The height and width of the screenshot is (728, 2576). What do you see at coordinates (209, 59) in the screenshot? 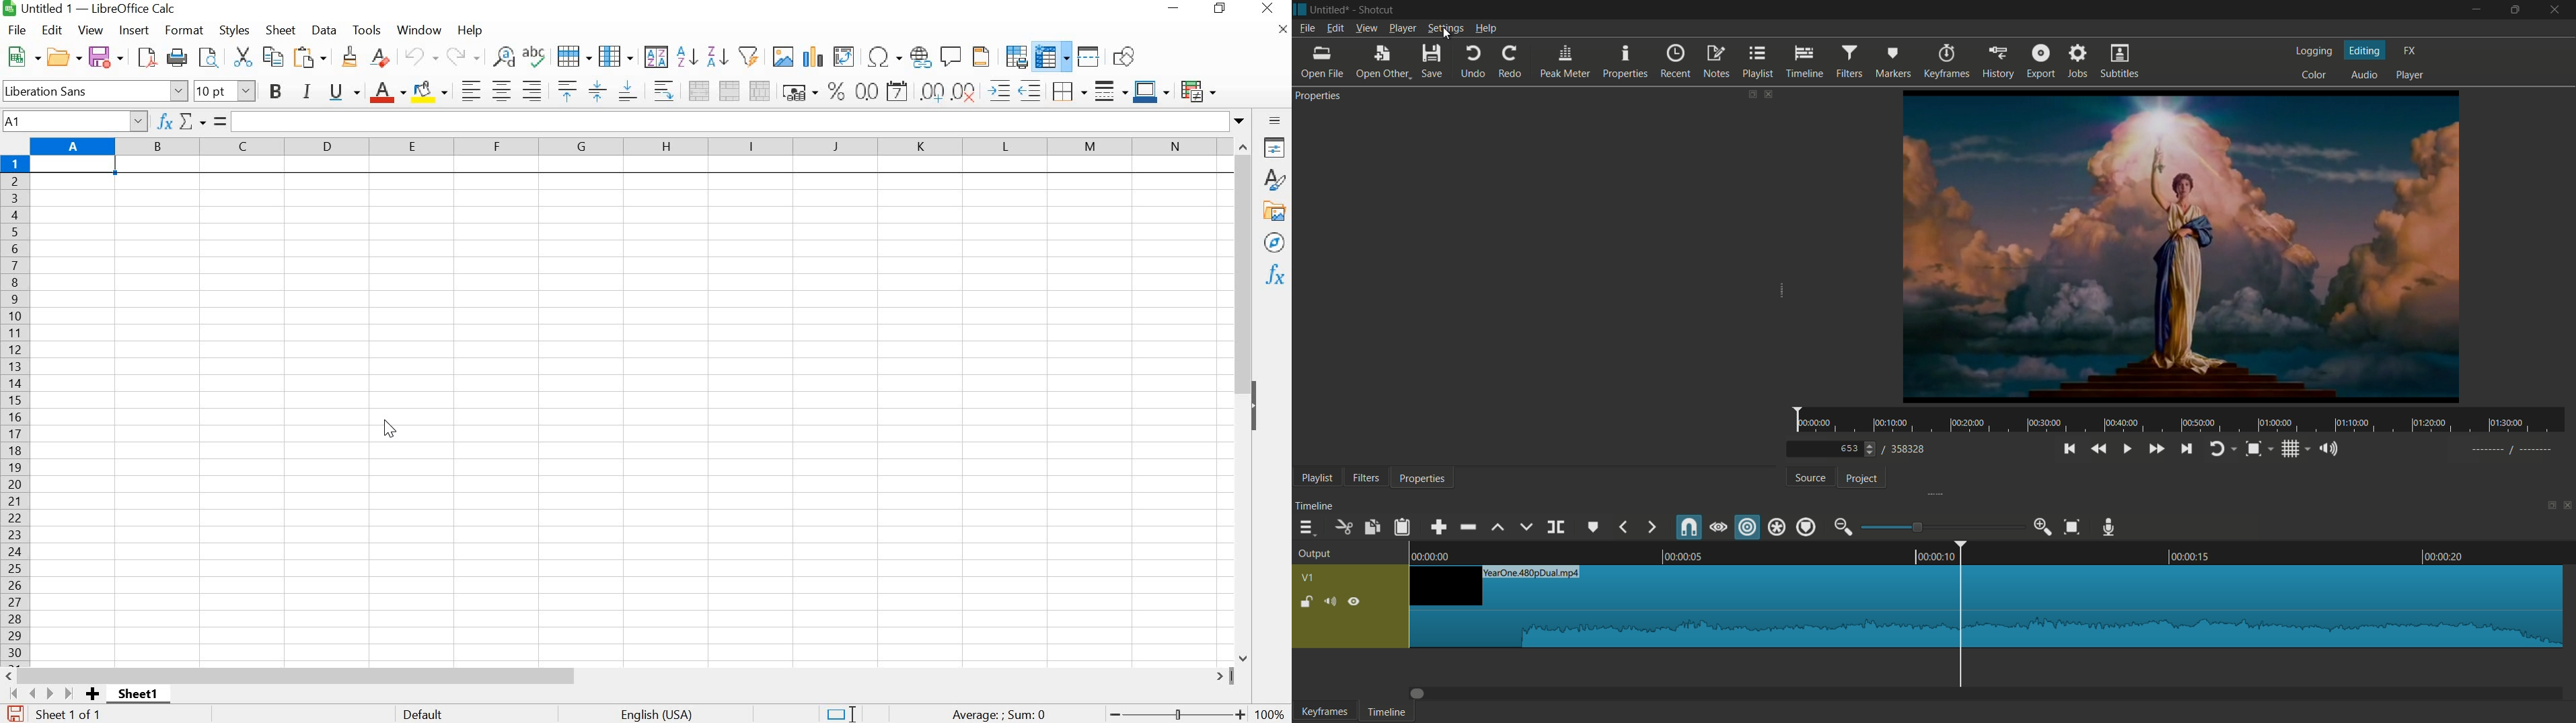
I see `FIND` at bounding box center [209, 59].